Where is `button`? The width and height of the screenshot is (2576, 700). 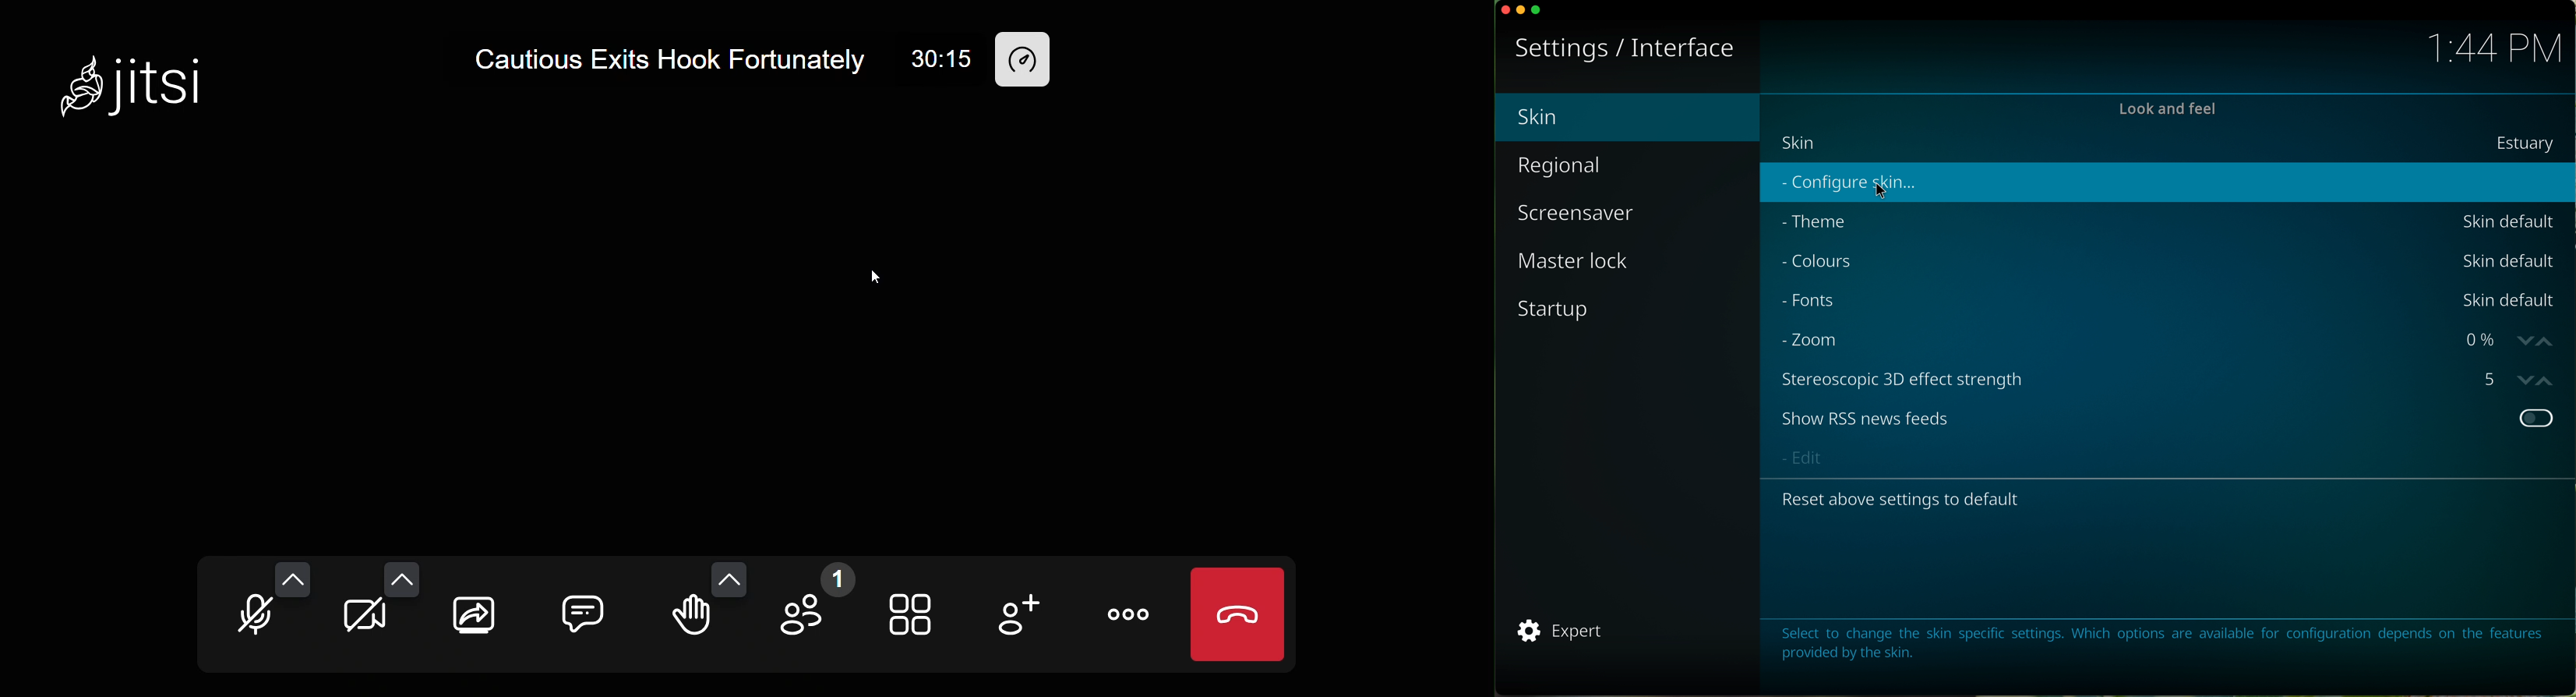
button is located at coordinates (2536, 419).